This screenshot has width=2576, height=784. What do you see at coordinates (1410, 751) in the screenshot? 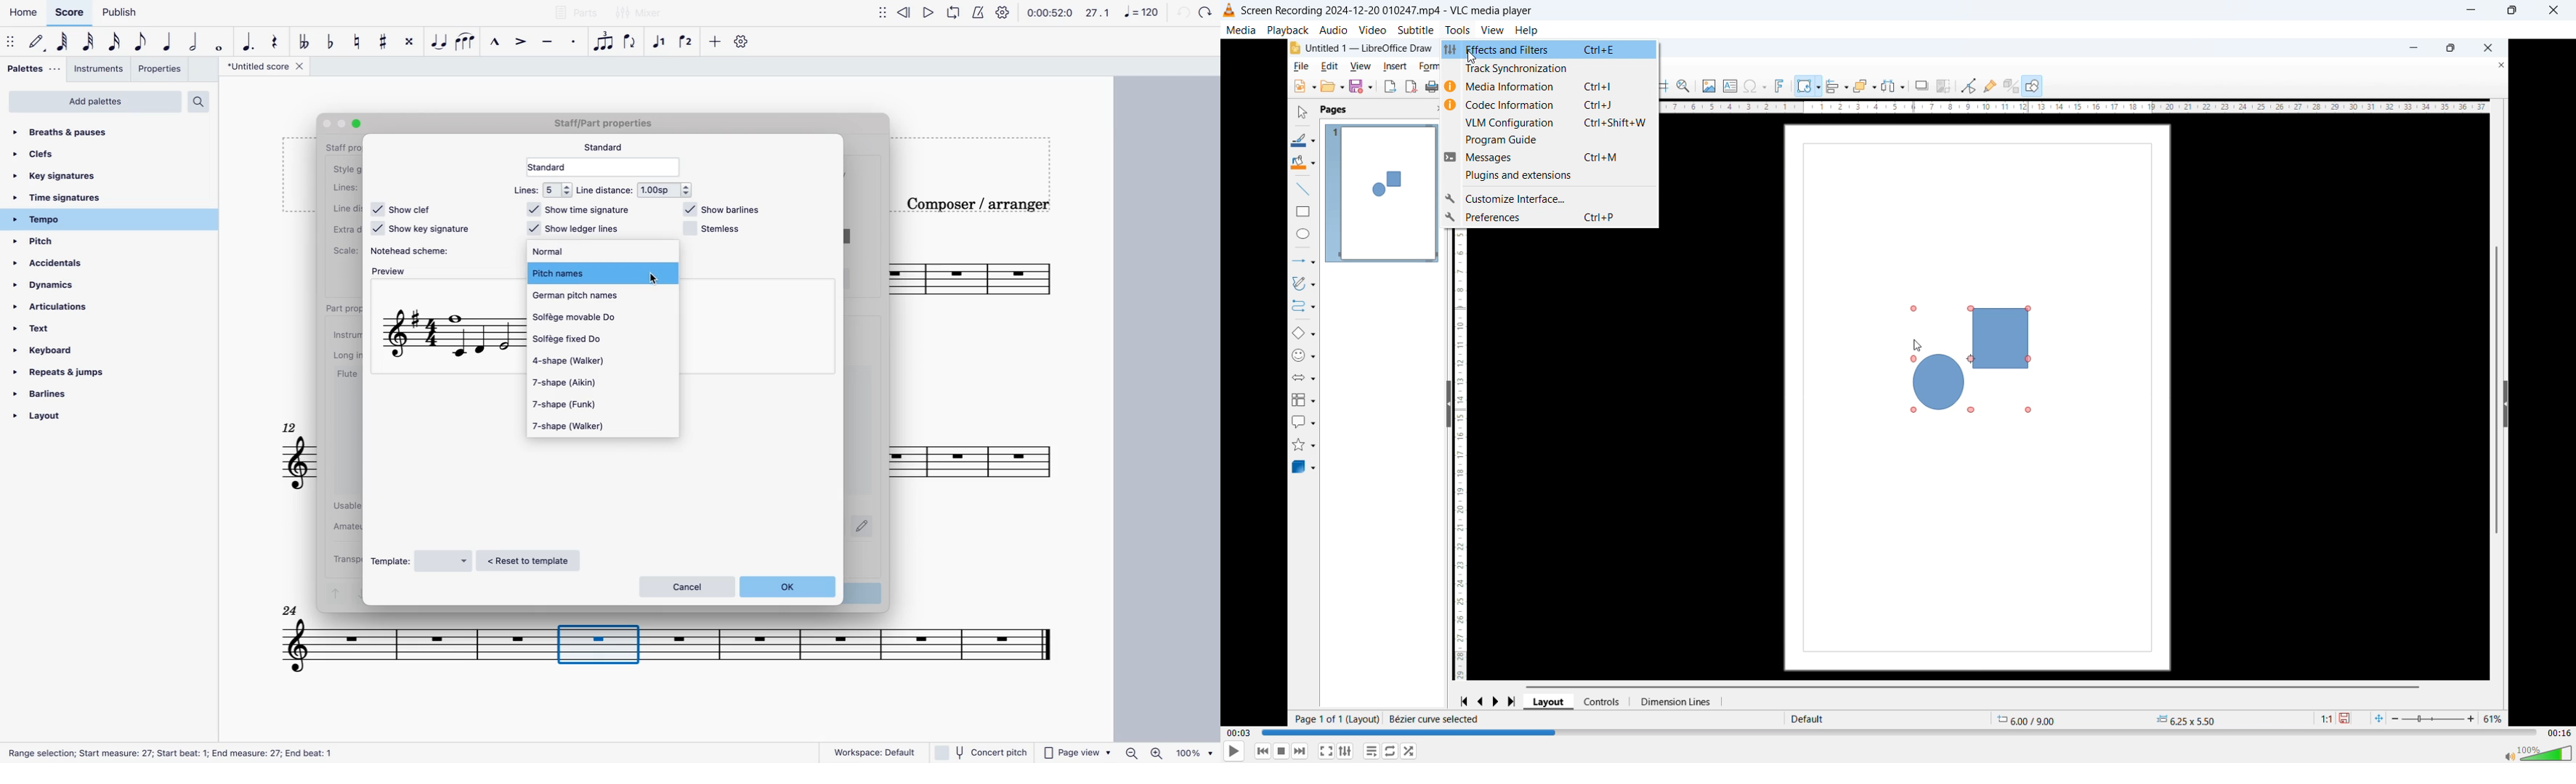
I see `random` at bounding box center [1410, 751].